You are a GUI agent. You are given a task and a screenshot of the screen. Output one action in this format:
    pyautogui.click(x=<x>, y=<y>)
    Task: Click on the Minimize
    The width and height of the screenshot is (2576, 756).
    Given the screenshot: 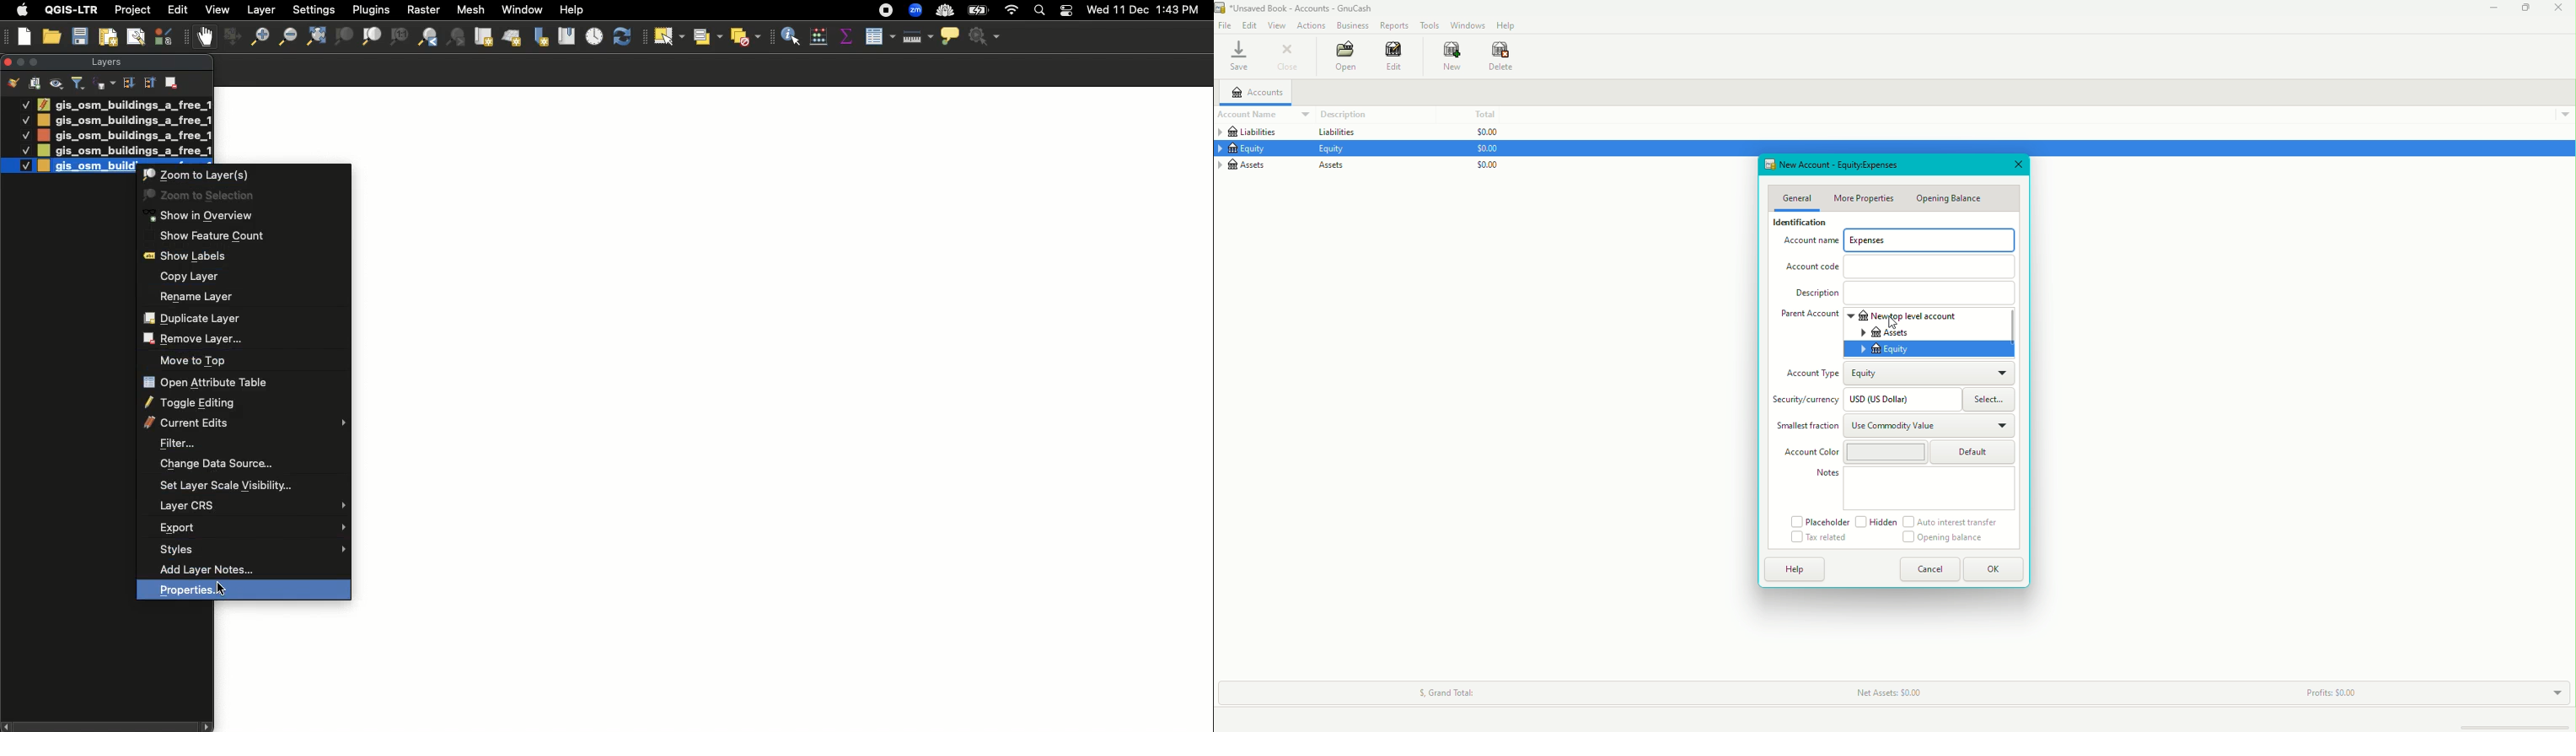 What is the action you would take?
    pyautogui.click(x=2490, y=9)
    